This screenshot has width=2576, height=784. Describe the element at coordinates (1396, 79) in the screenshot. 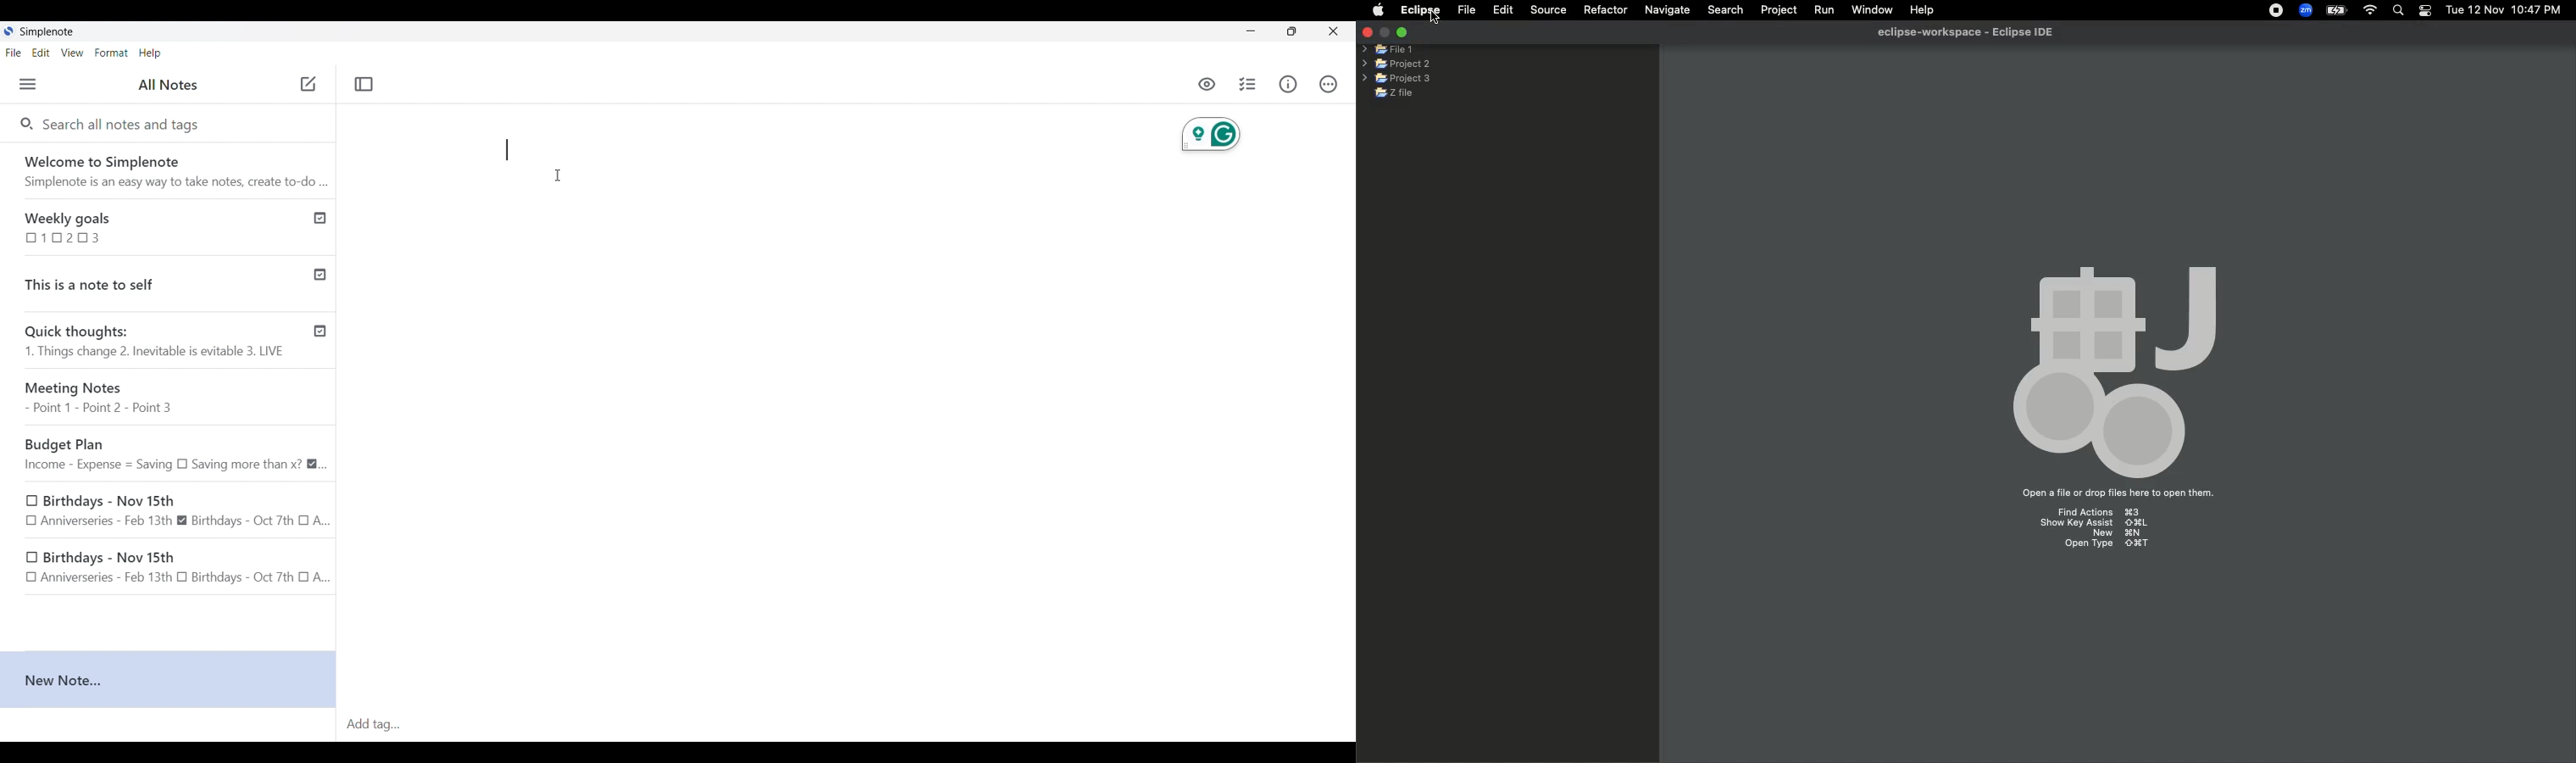

I see `Project 3` at that location.